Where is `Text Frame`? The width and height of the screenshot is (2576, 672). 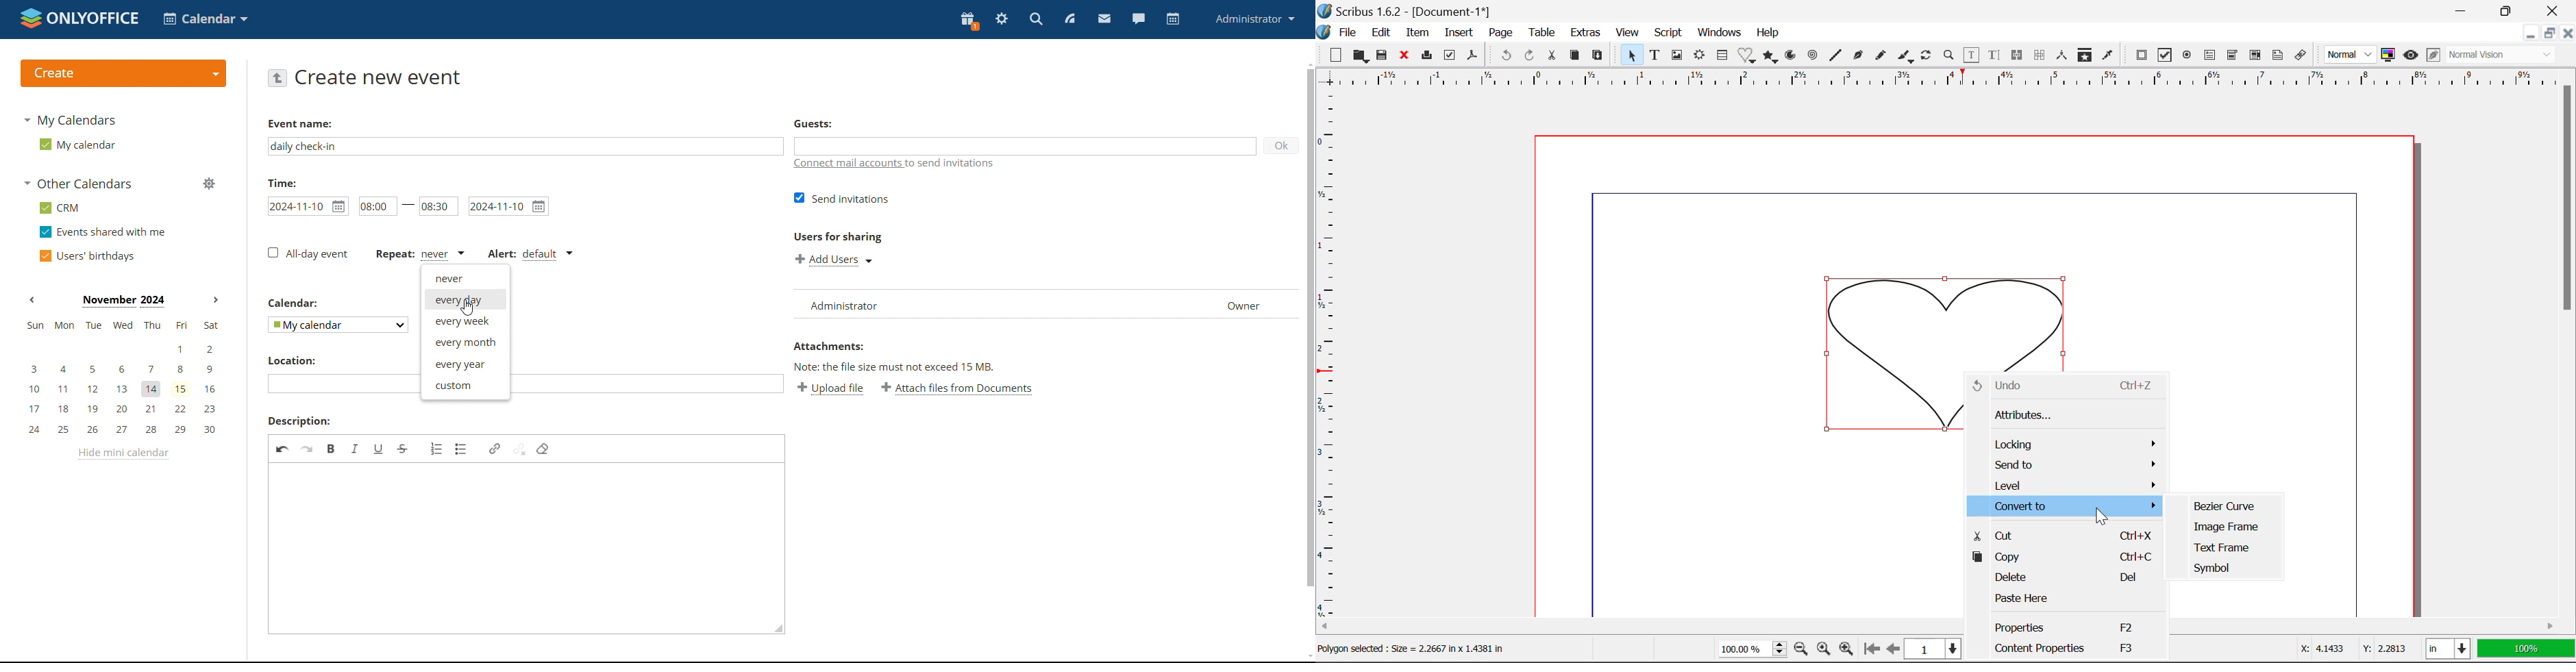
Text Frame is located at coordinates (2223, 548).